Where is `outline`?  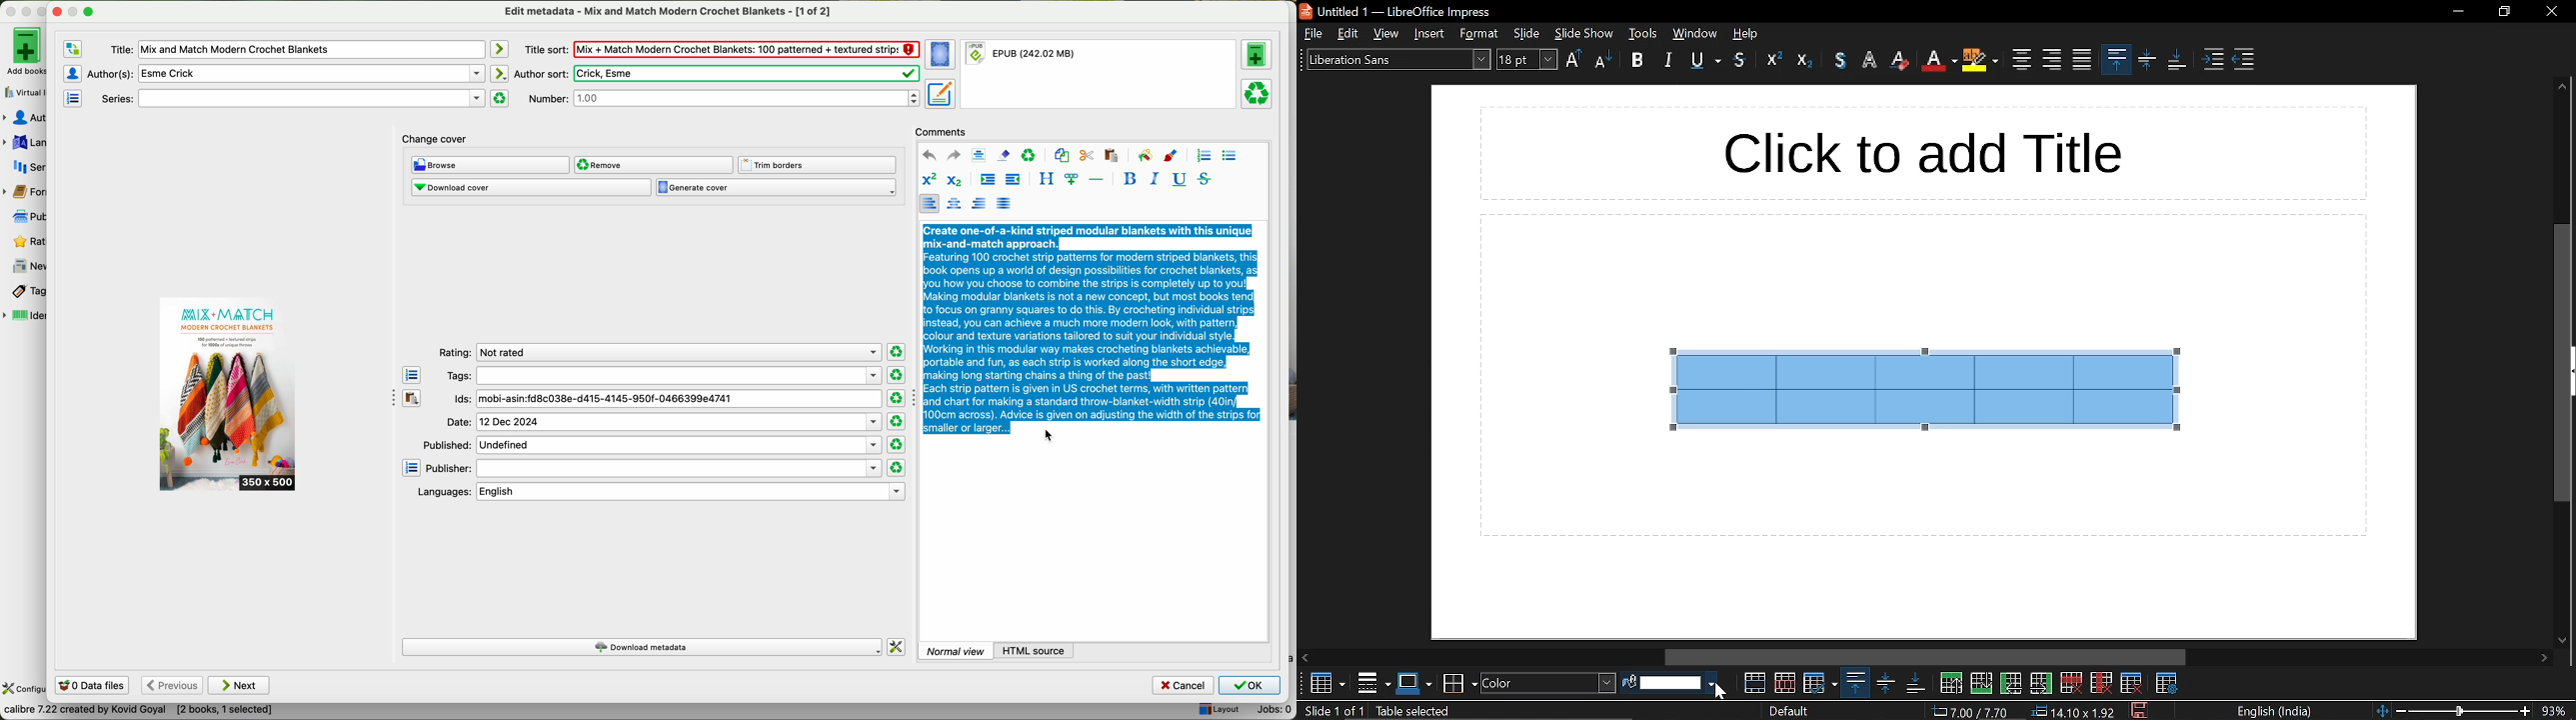 outline is located at coordinates (1774, 59).